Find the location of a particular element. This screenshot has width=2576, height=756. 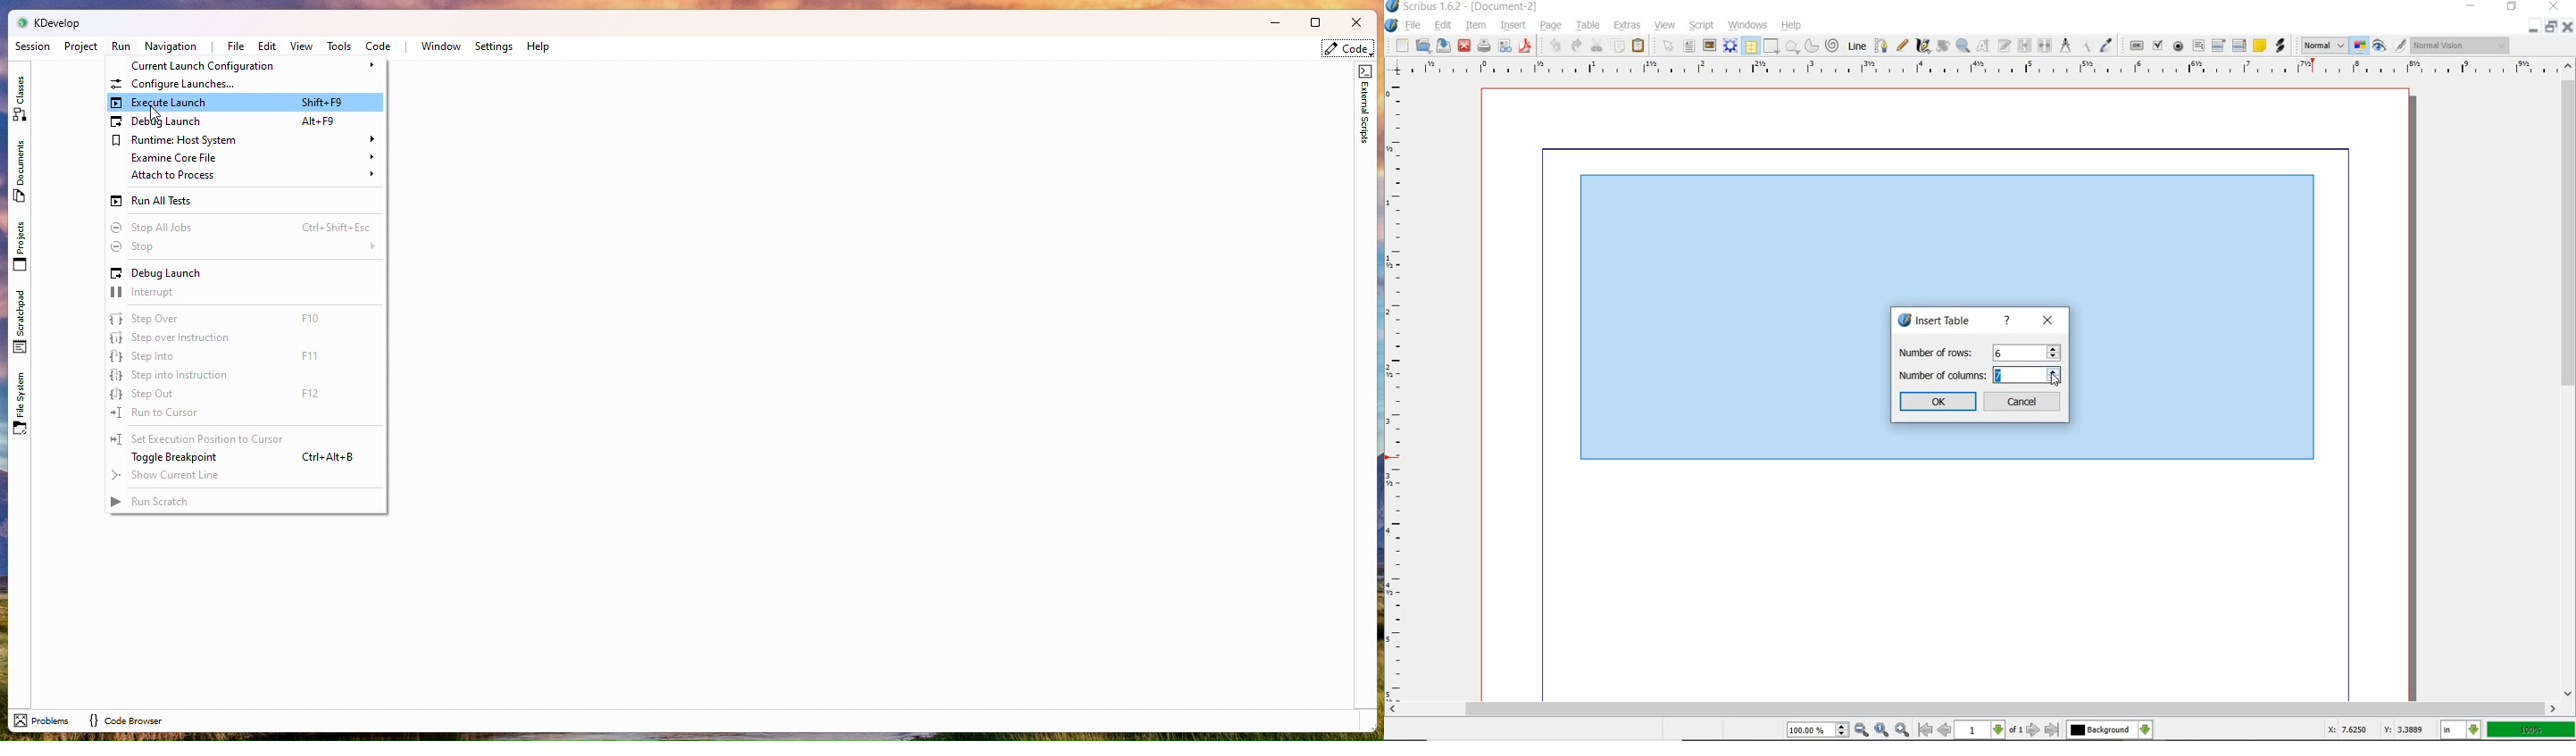

undo is located at coordinates (1556, 46).